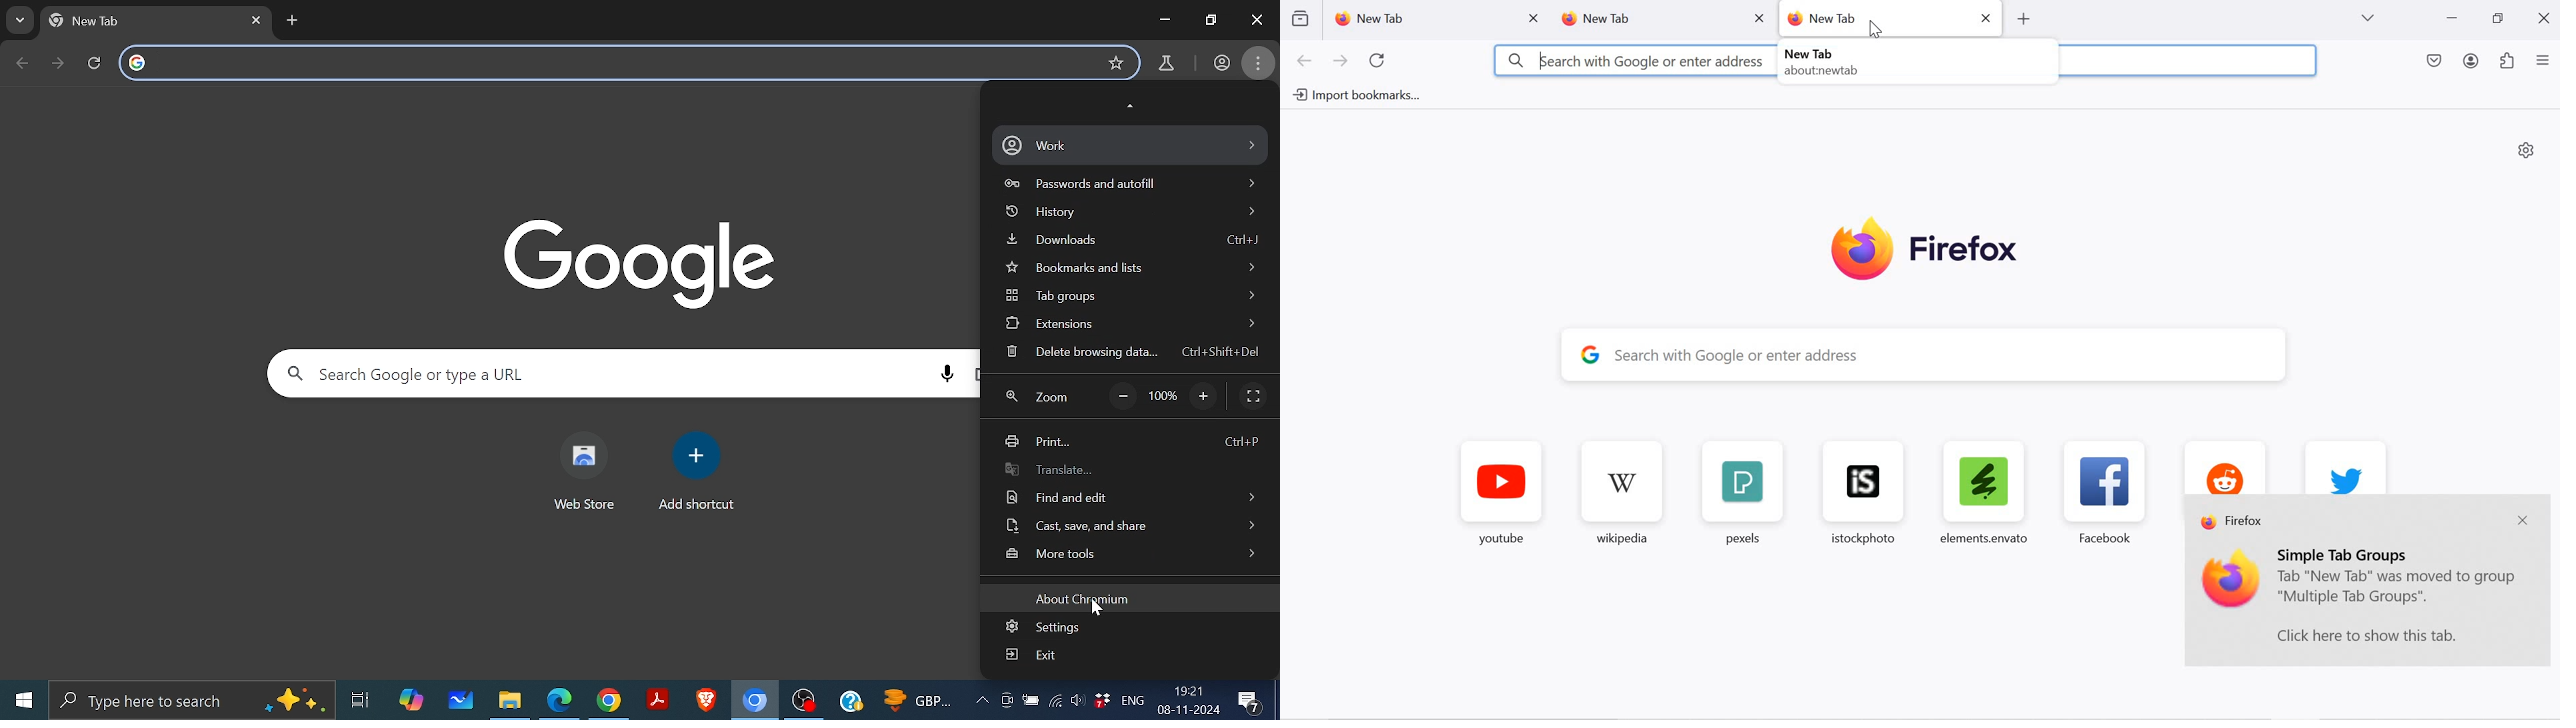 This screenshot has width=2576, height=728. What do you see at coordinates (2497, 19) in the screenshot?
I see `restore down` at bounding box center [2497, 19].